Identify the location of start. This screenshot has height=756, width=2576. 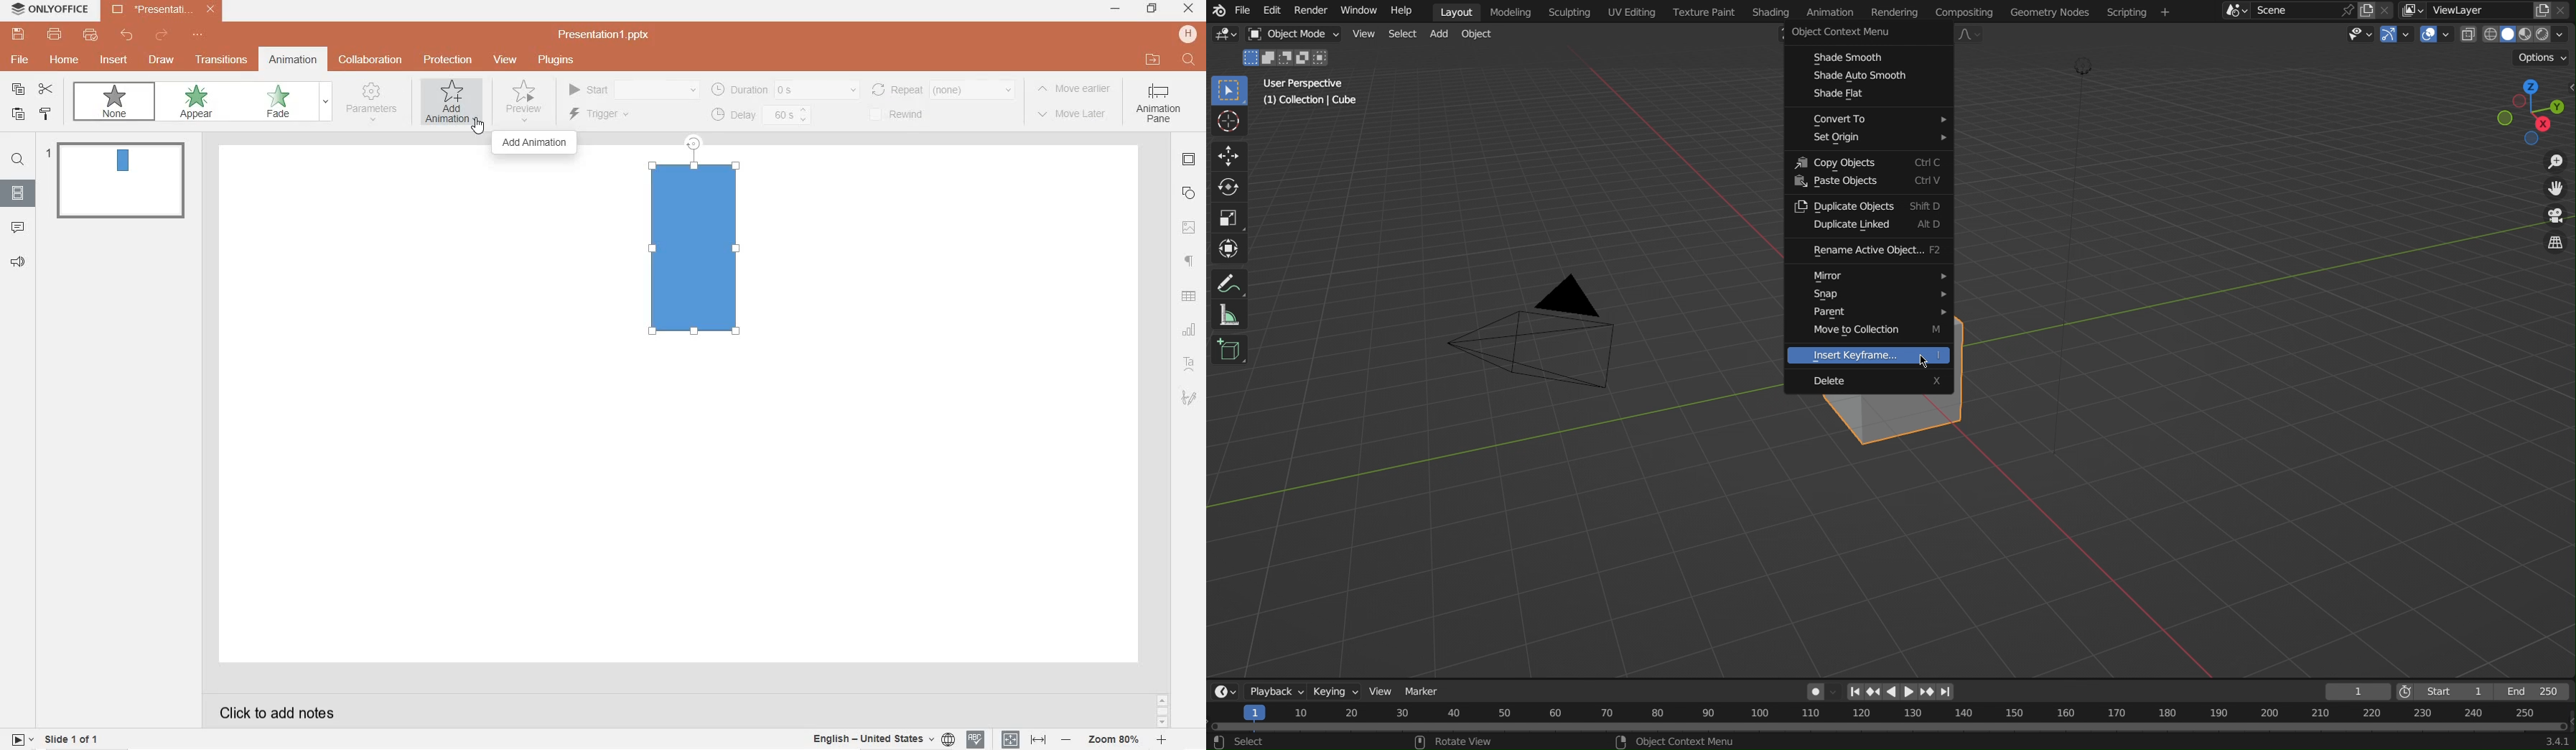
(633, 88).